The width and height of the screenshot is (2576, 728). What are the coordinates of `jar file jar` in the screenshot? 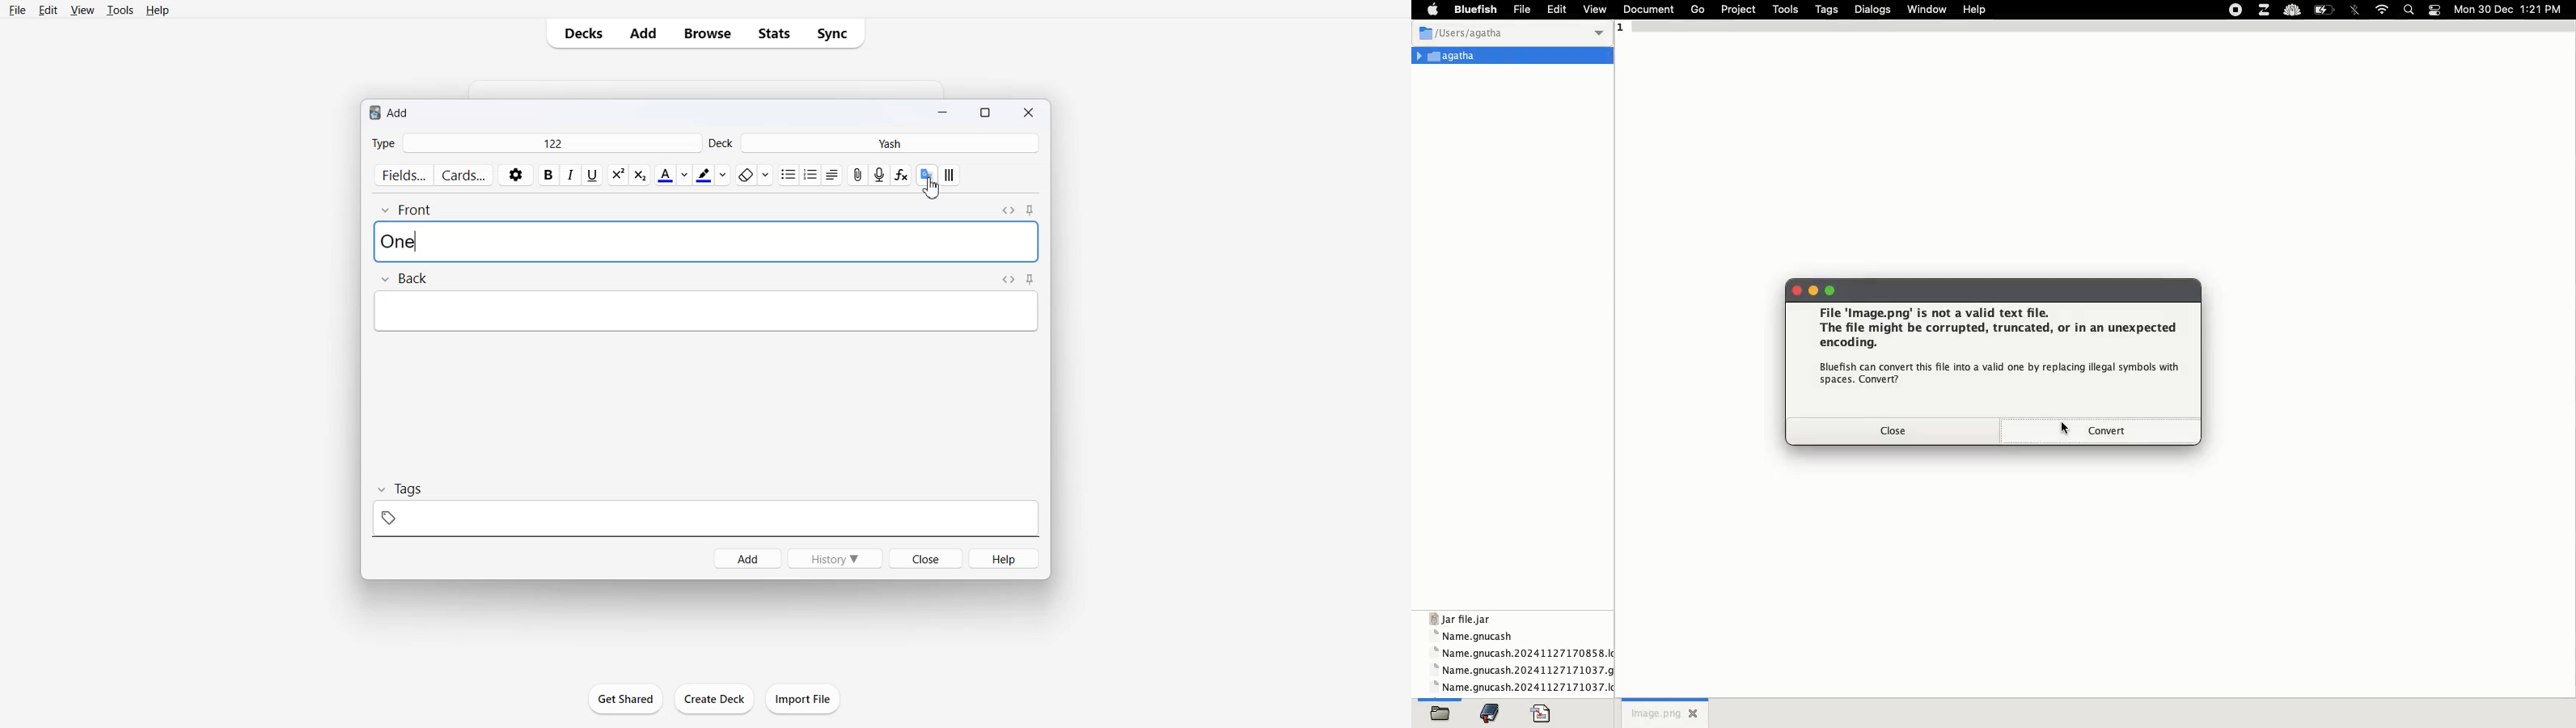 It's located at (1461, 617).